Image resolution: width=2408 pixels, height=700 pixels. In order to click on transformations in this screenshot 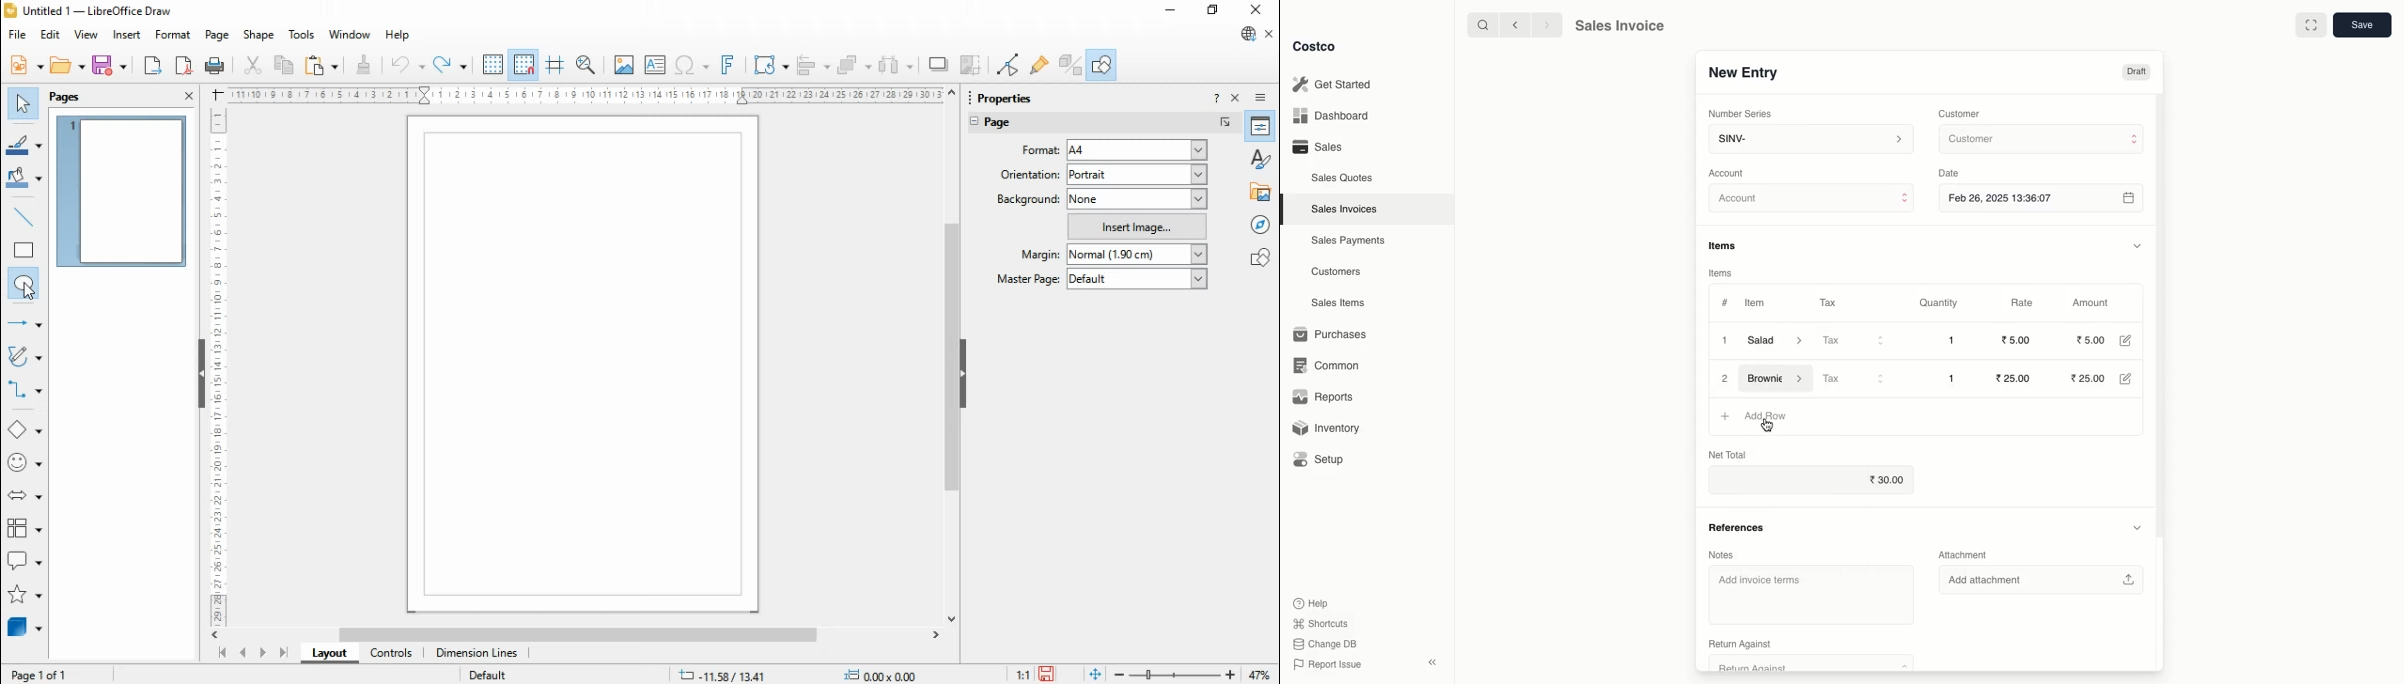, I will do `click(769, 66)`.